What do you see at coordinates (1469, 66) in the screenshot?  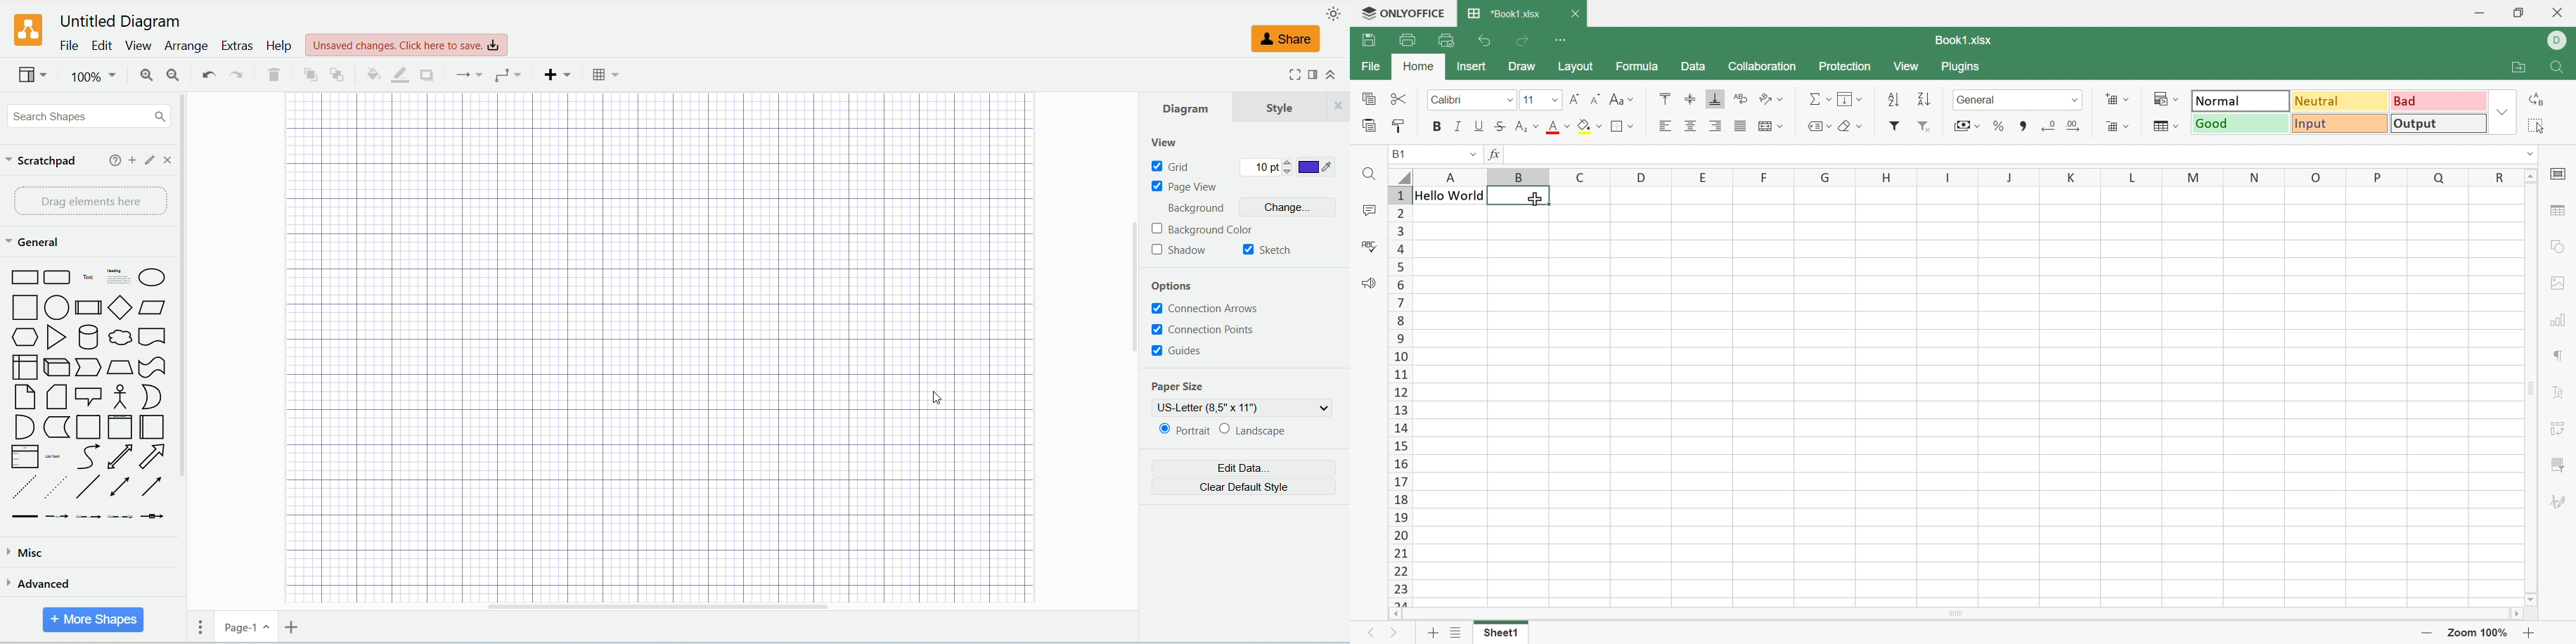 I see `Insert` at bounding box center [1469, 66].